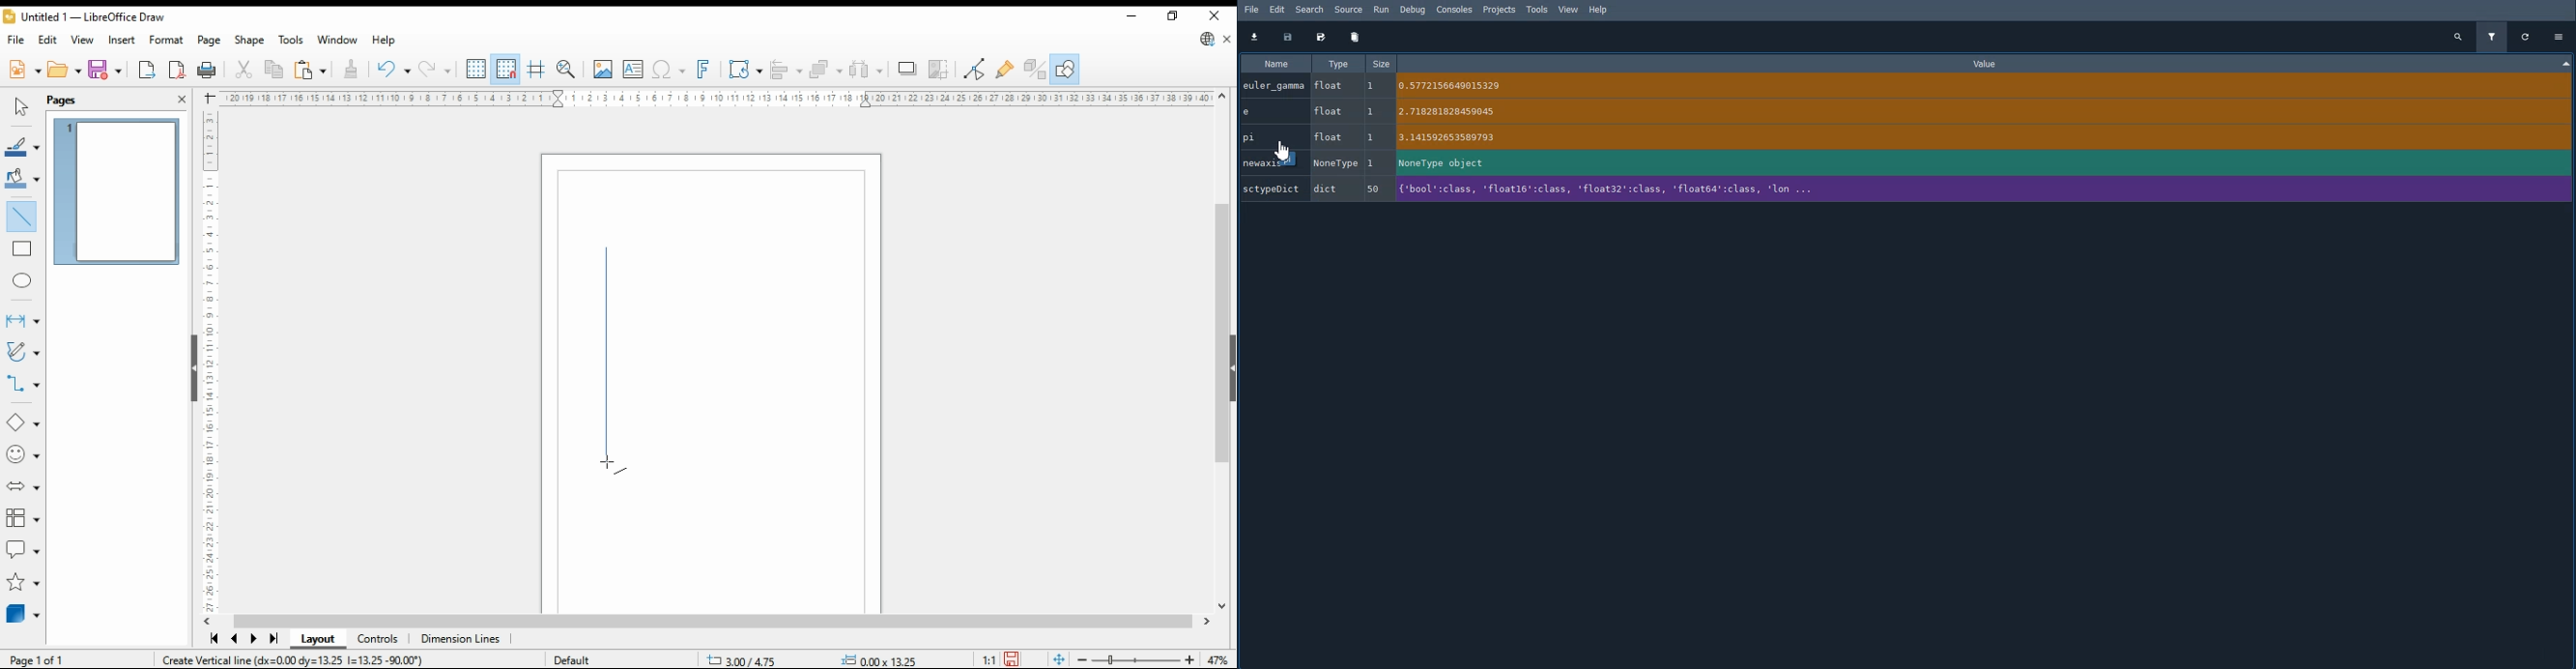 The width and height of the screenshot is (2576, 672). Describe the element at coordinates (1339, 64) in the screenshot. I see `Type` at that location.